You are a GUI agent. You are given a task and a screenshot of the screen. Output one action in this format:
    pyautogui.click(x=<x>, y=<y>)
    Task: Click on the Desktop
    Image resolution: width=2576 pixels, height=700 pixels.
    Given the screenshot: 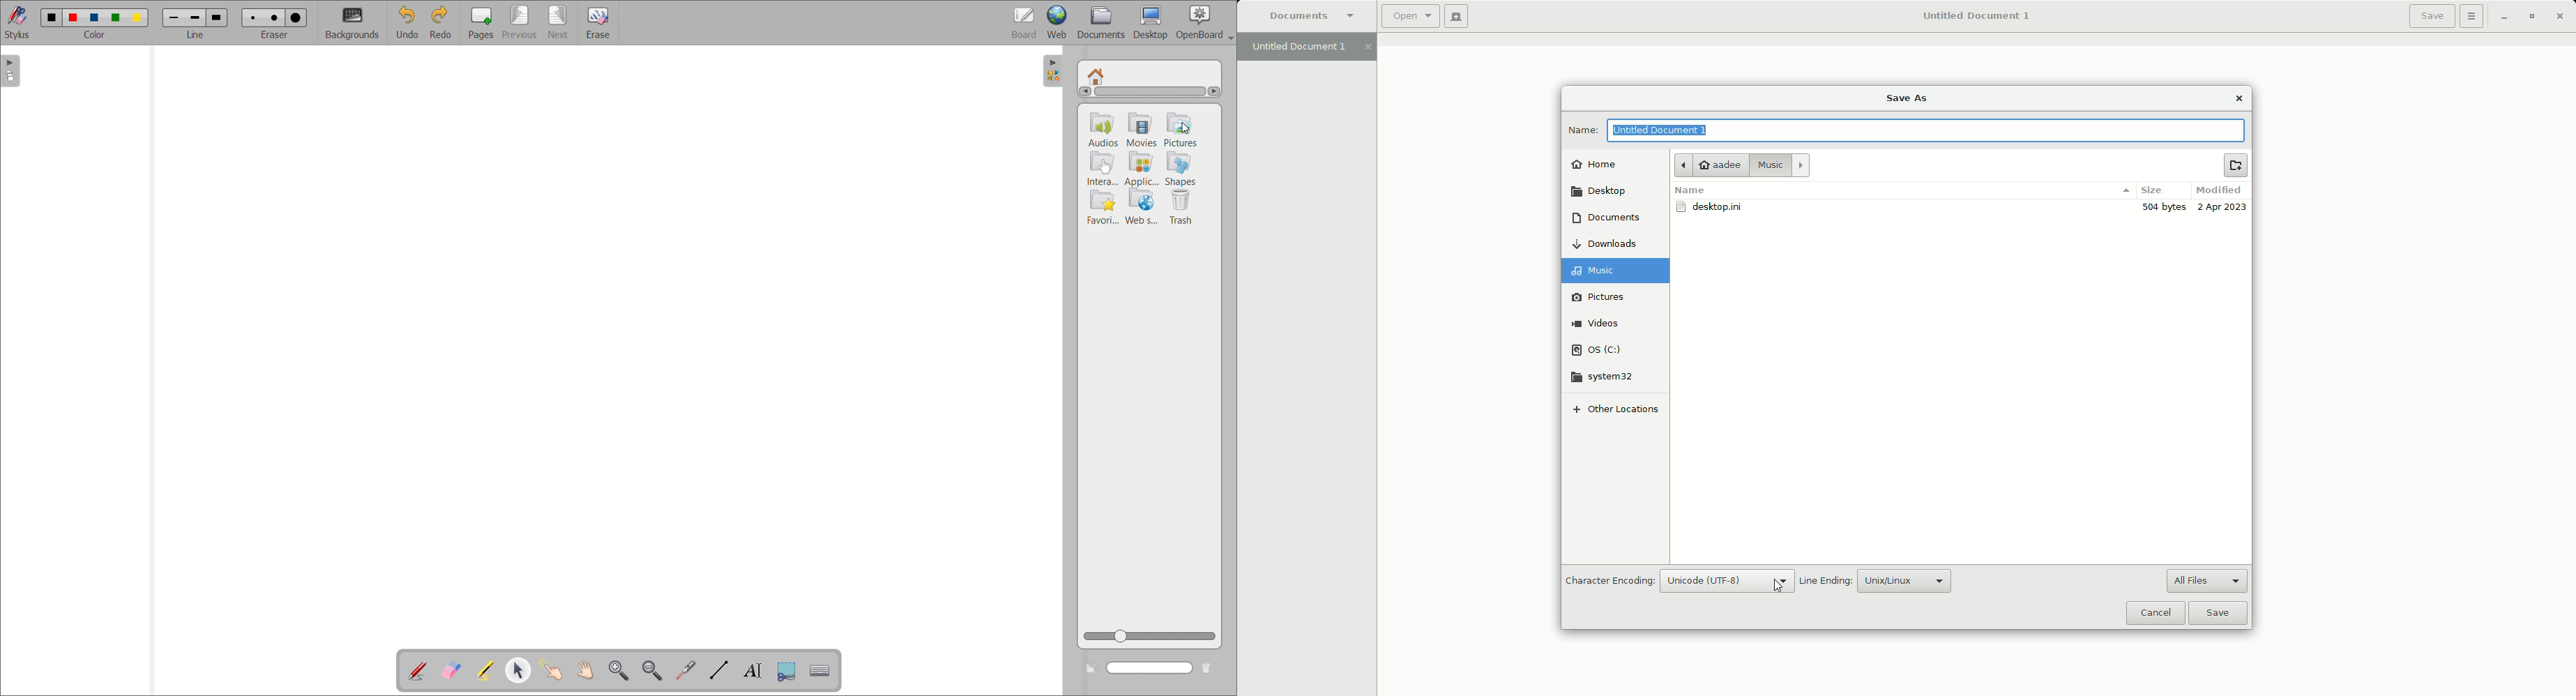 What is the action you would take?
    pyautogui.click(x=1602, y=192)
    